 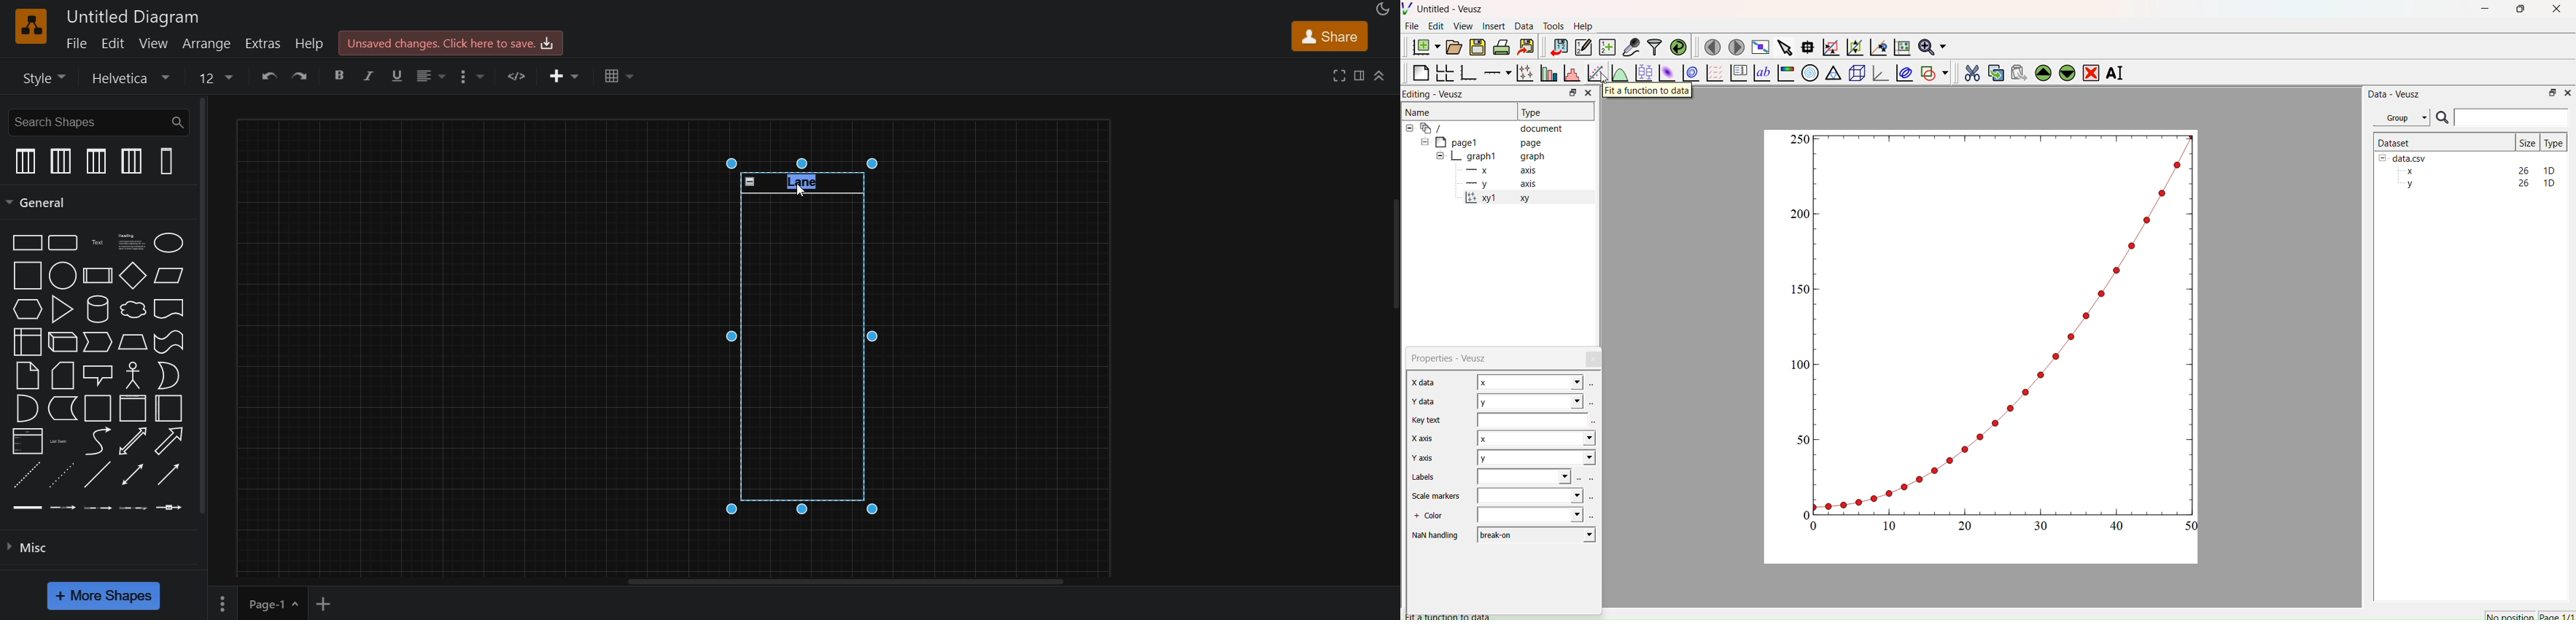 I want to click on Plot a 2d dataset as contours, so click(x=1690, y=74).